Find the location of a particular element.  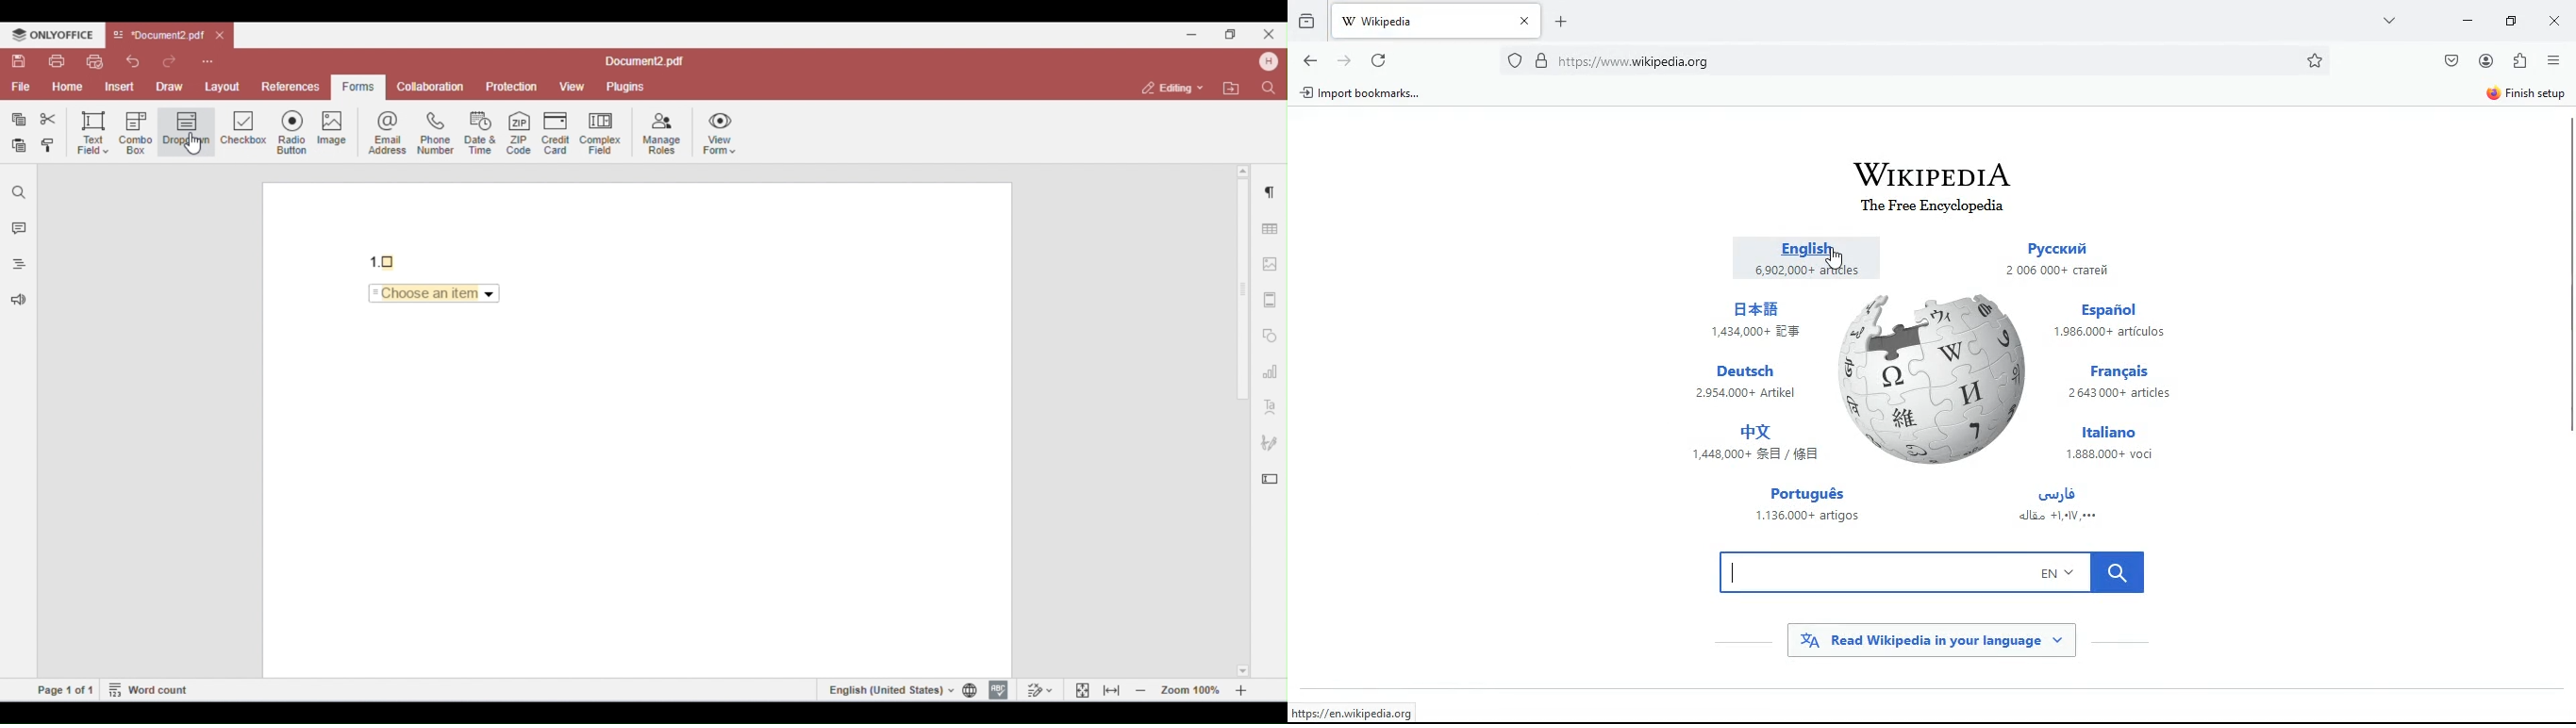

history is located at coordinates (1305, 23).